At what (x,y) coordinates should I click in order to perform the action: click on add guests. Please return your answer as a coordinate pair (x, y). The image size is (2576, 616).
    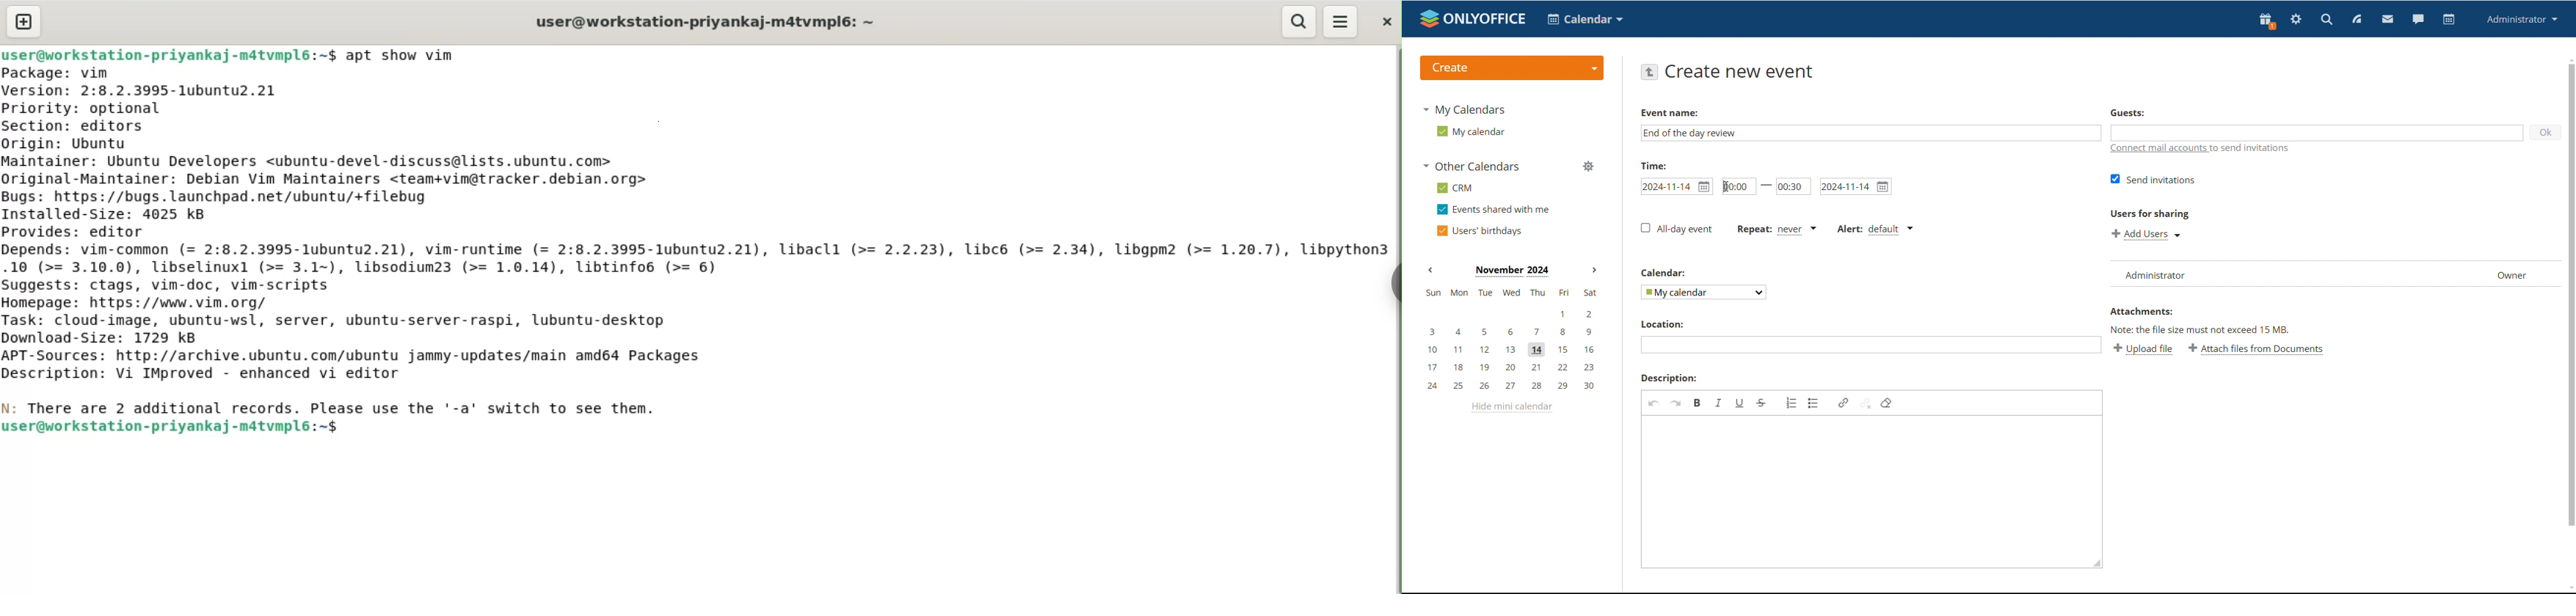
    Looking at the image, I should click on (2315, 132).